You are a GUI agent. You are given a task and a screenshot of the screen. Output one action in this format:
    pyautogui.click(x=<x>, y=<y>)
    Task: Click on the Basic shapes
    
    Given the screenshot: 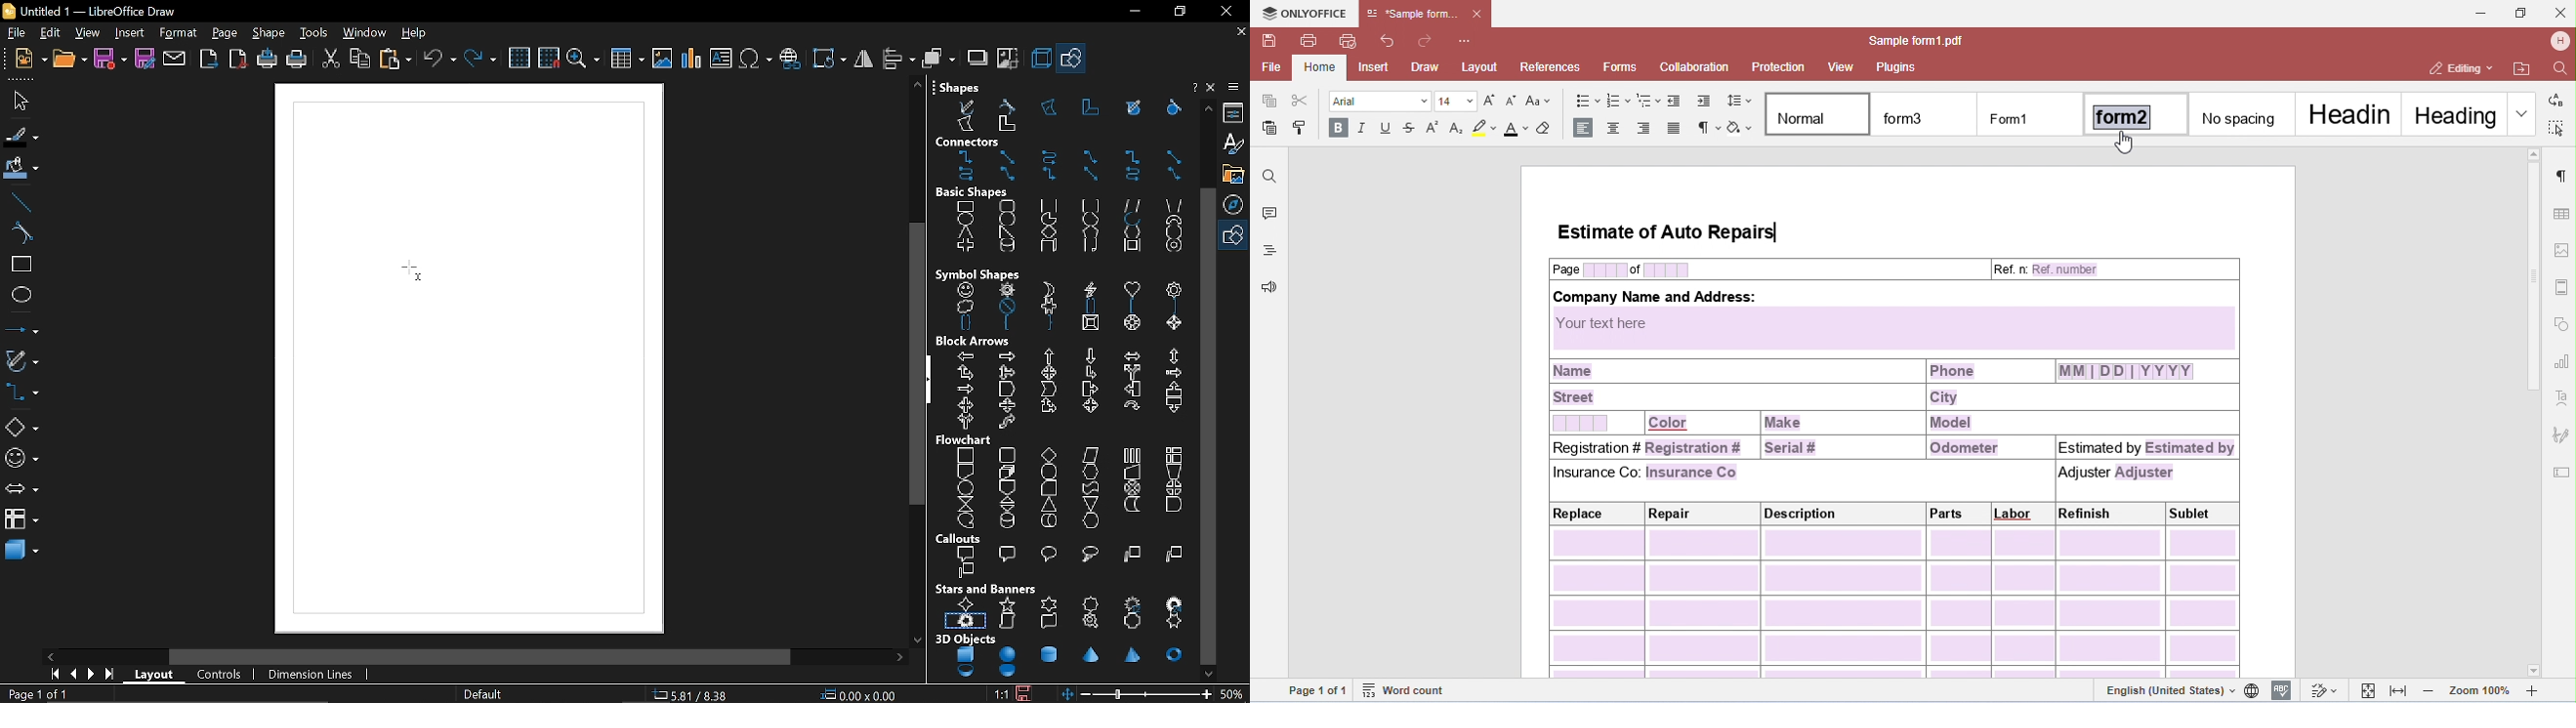 What is the action you would take?
    pyautogui.click(x=1060, y=221)
    